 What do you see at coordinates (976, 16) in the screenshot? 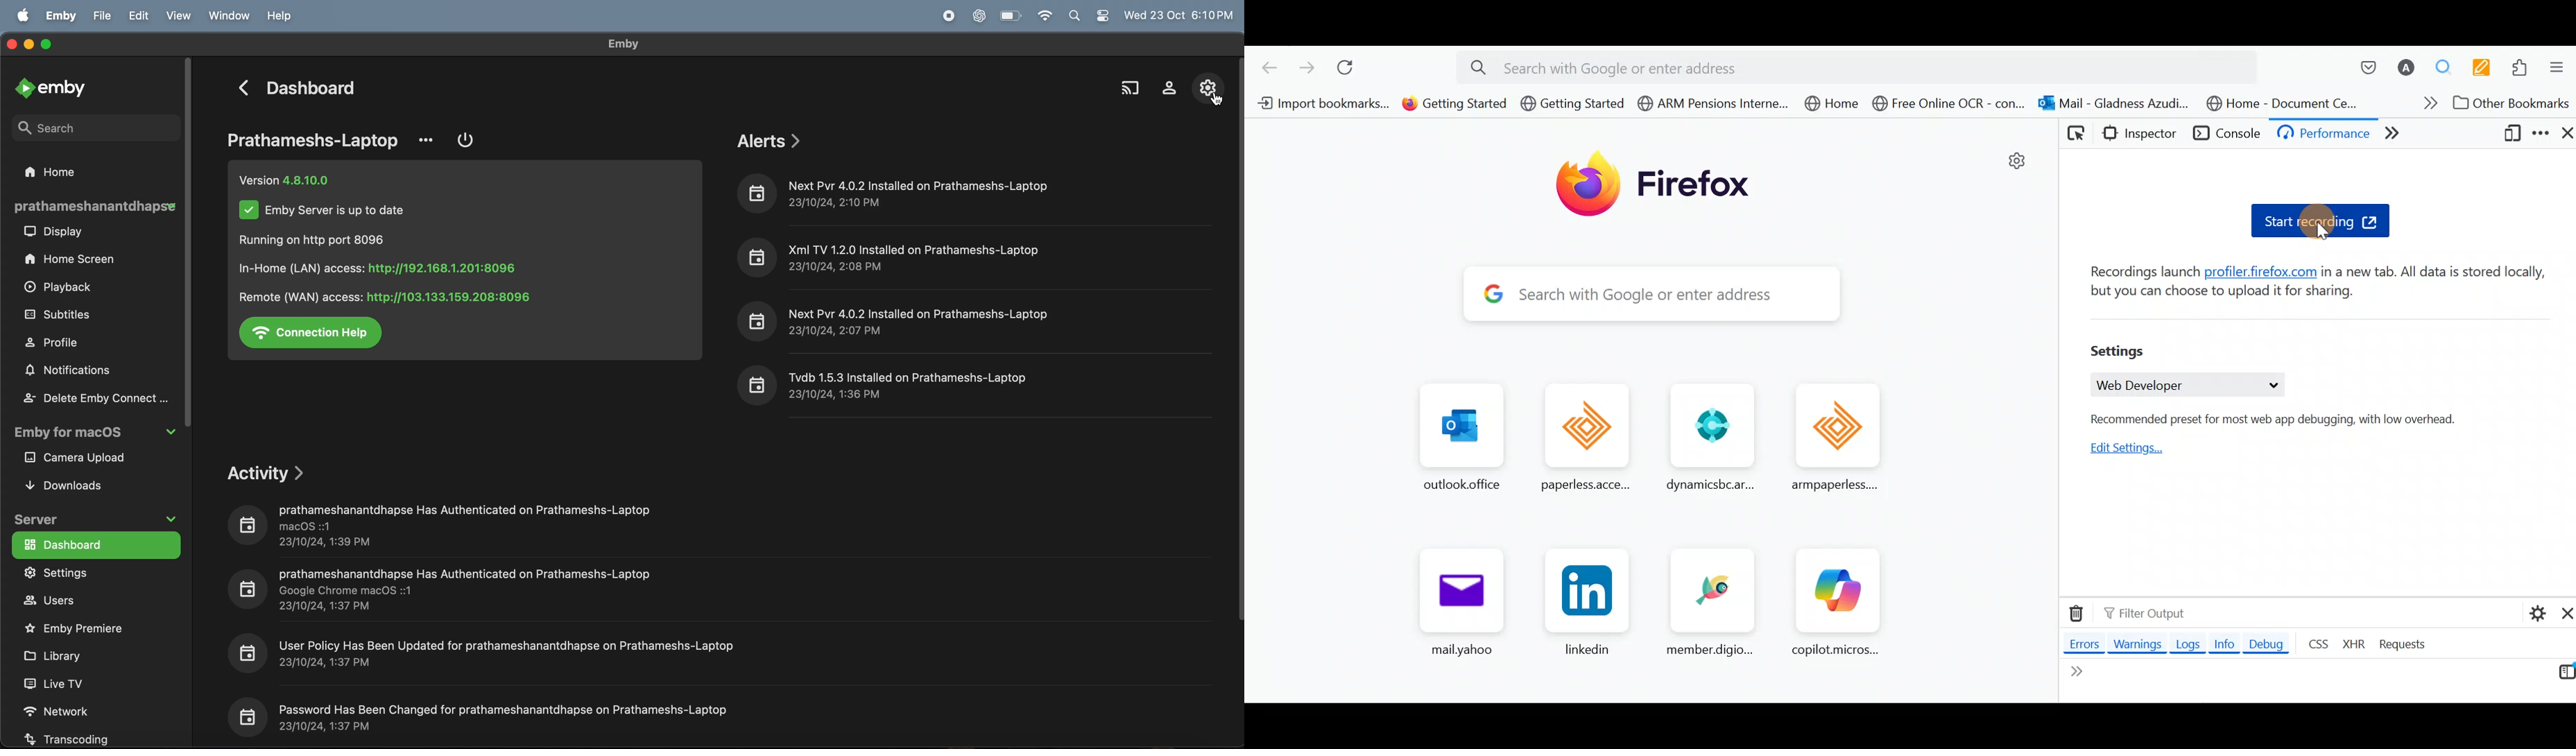
I see `chatgpt` at bounding box center [976, 16].